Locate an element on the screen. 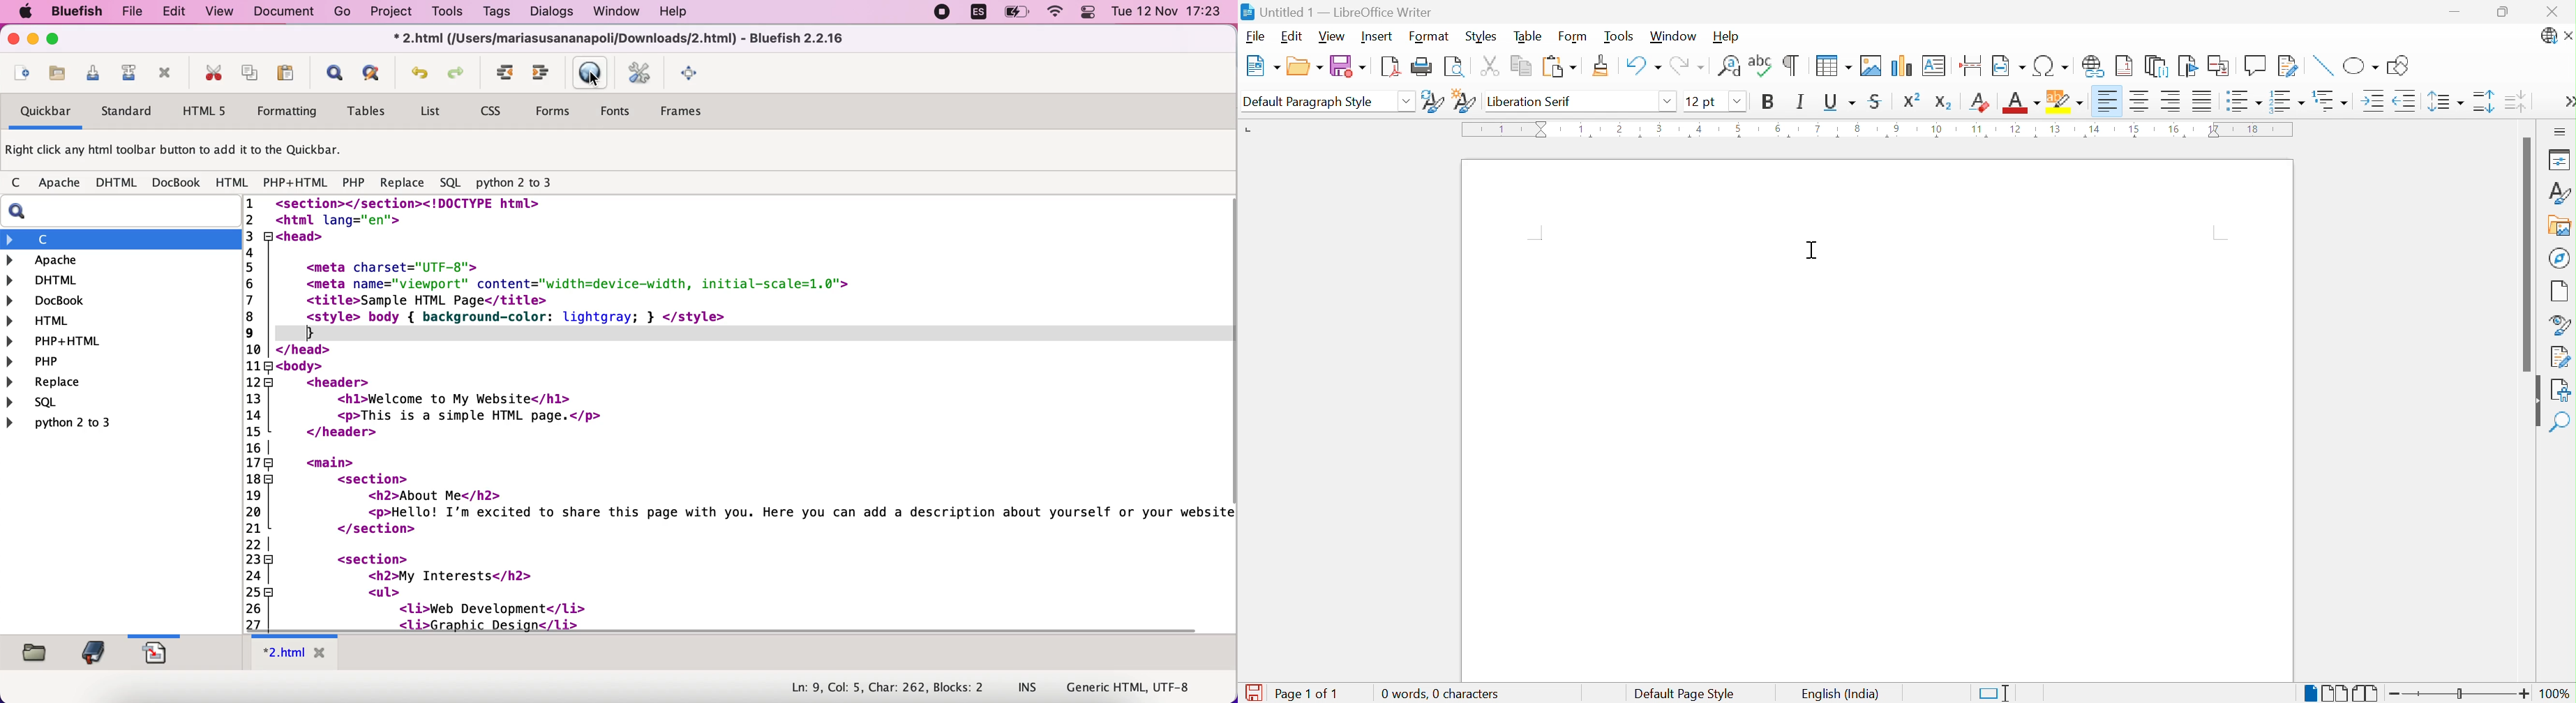 The width and height of the screenshot is (2576, 728). Insert hyperlink is located at coordinates (2097, 67).